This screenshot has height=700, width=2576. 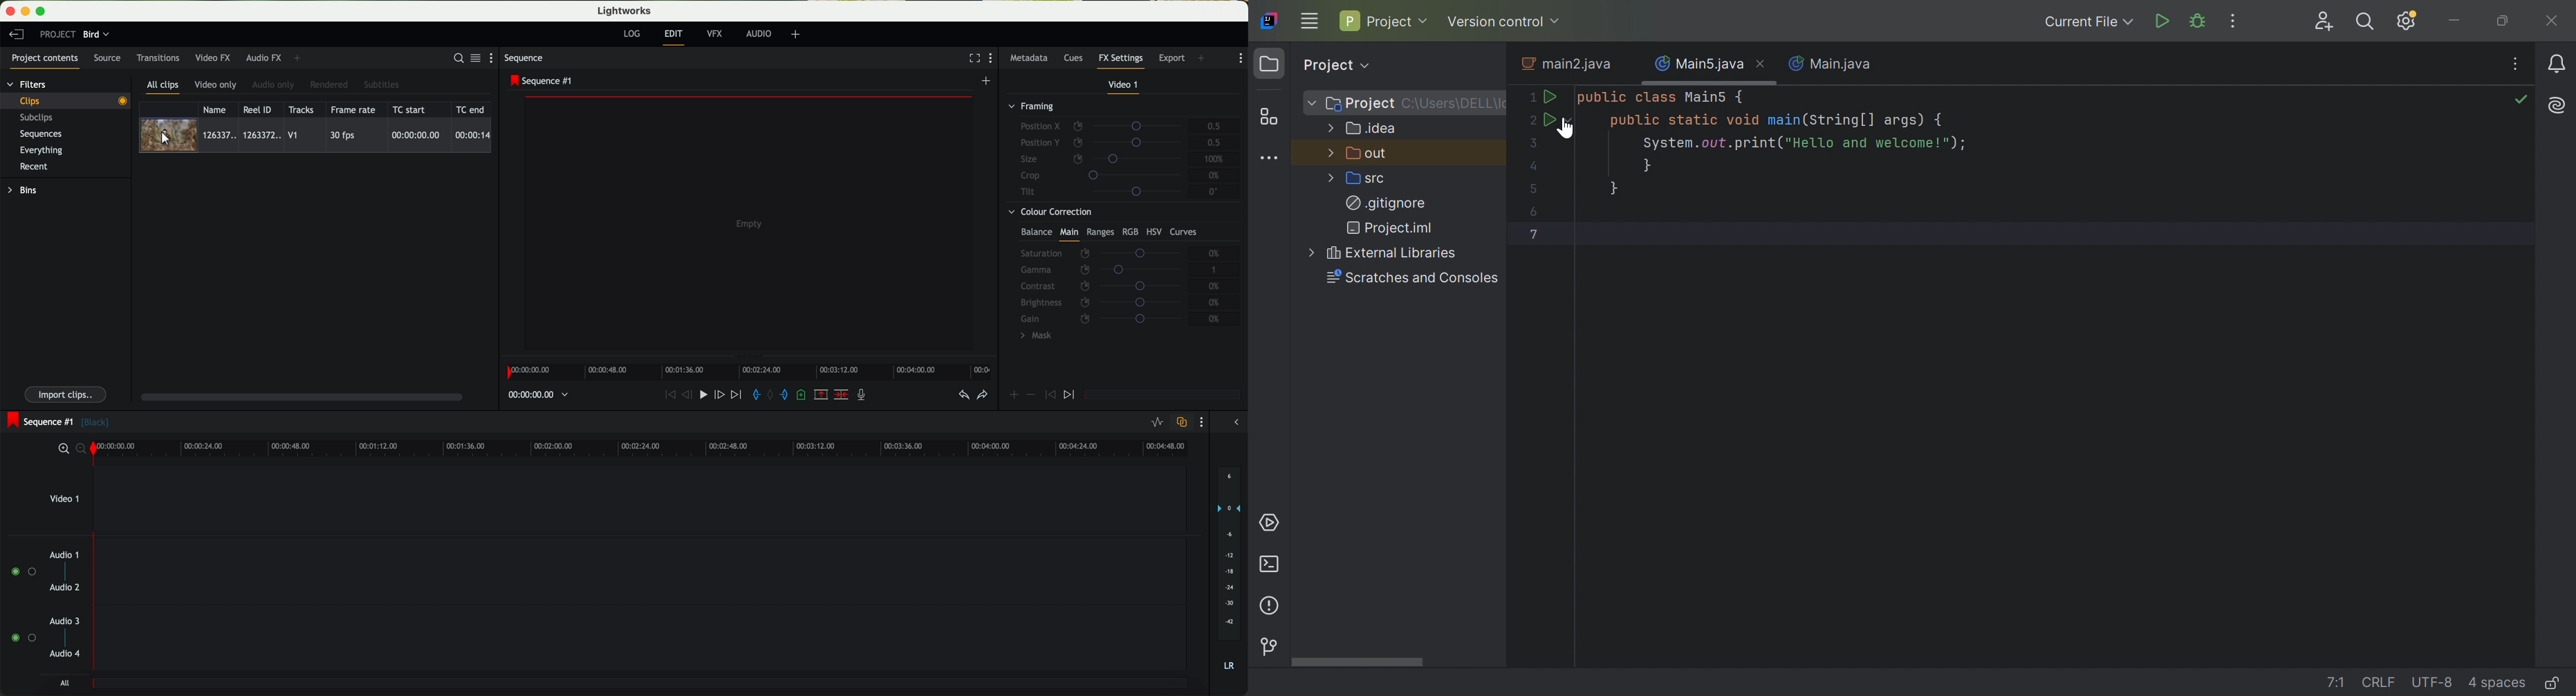 What do you see at coordinates (1030, 395) in the screenshot?
I see `icon` at bounding box center [1030, 395].